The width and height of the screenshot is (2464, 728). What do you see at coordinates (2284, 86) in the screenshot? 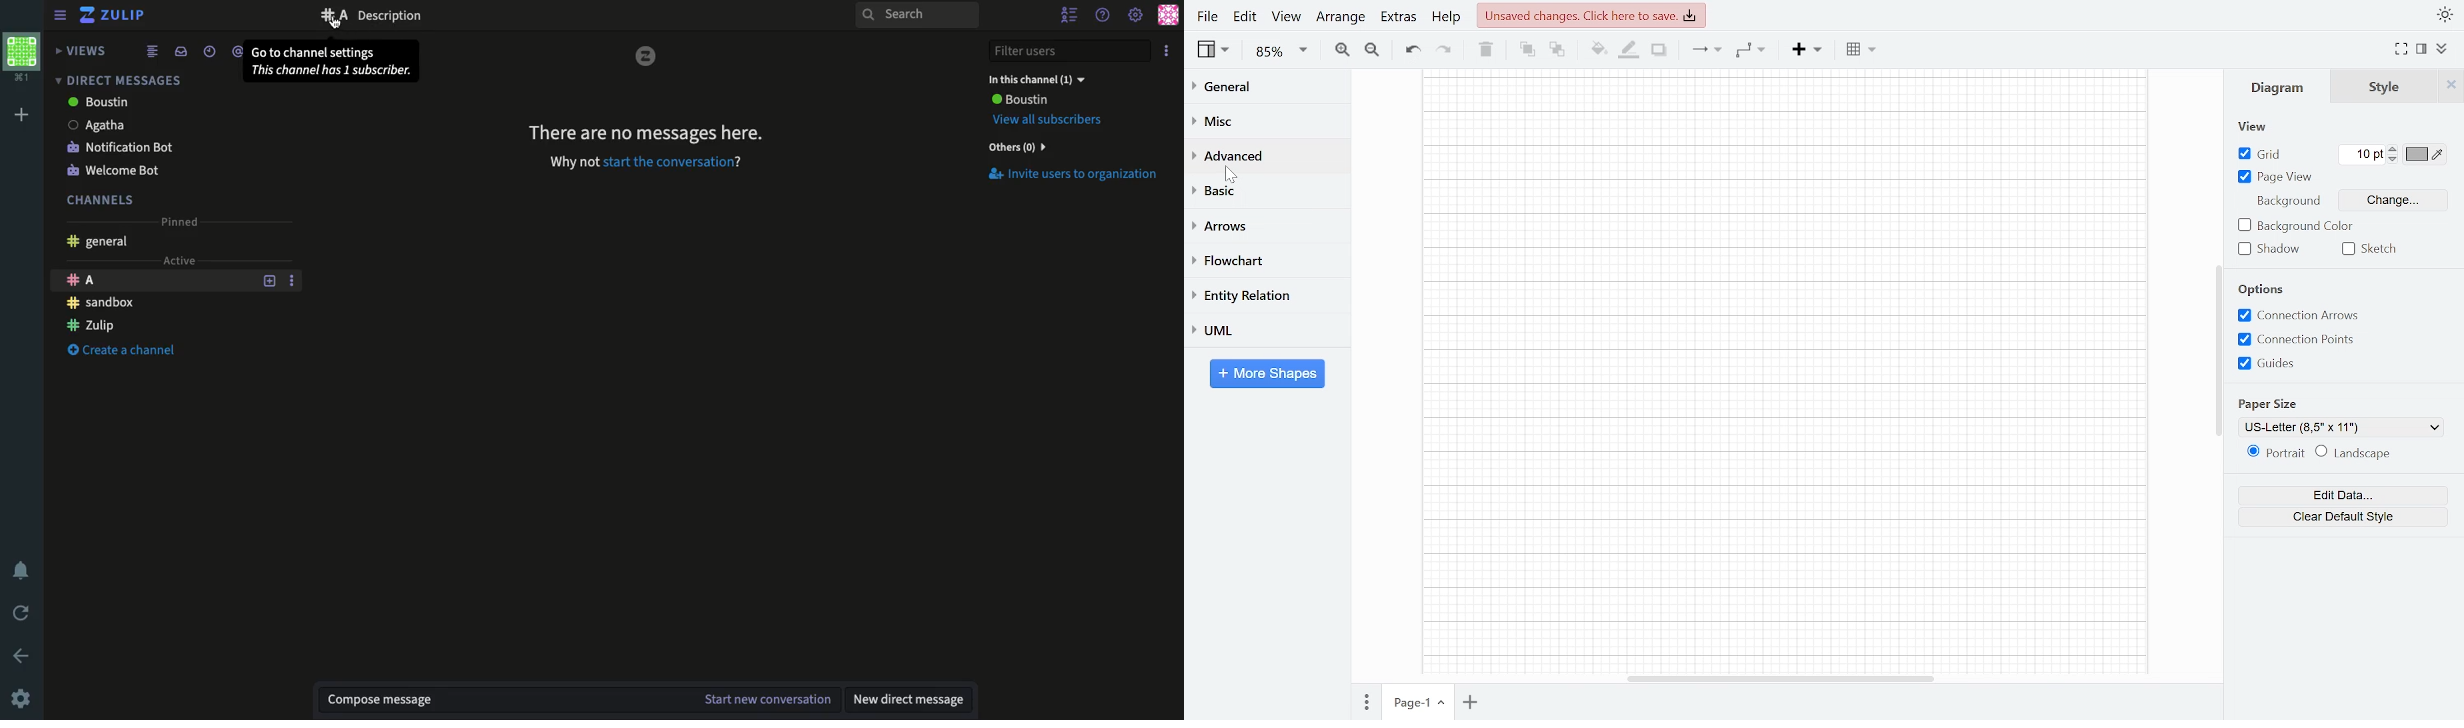
I see `Diagram` at bounding box center [2284, 86].